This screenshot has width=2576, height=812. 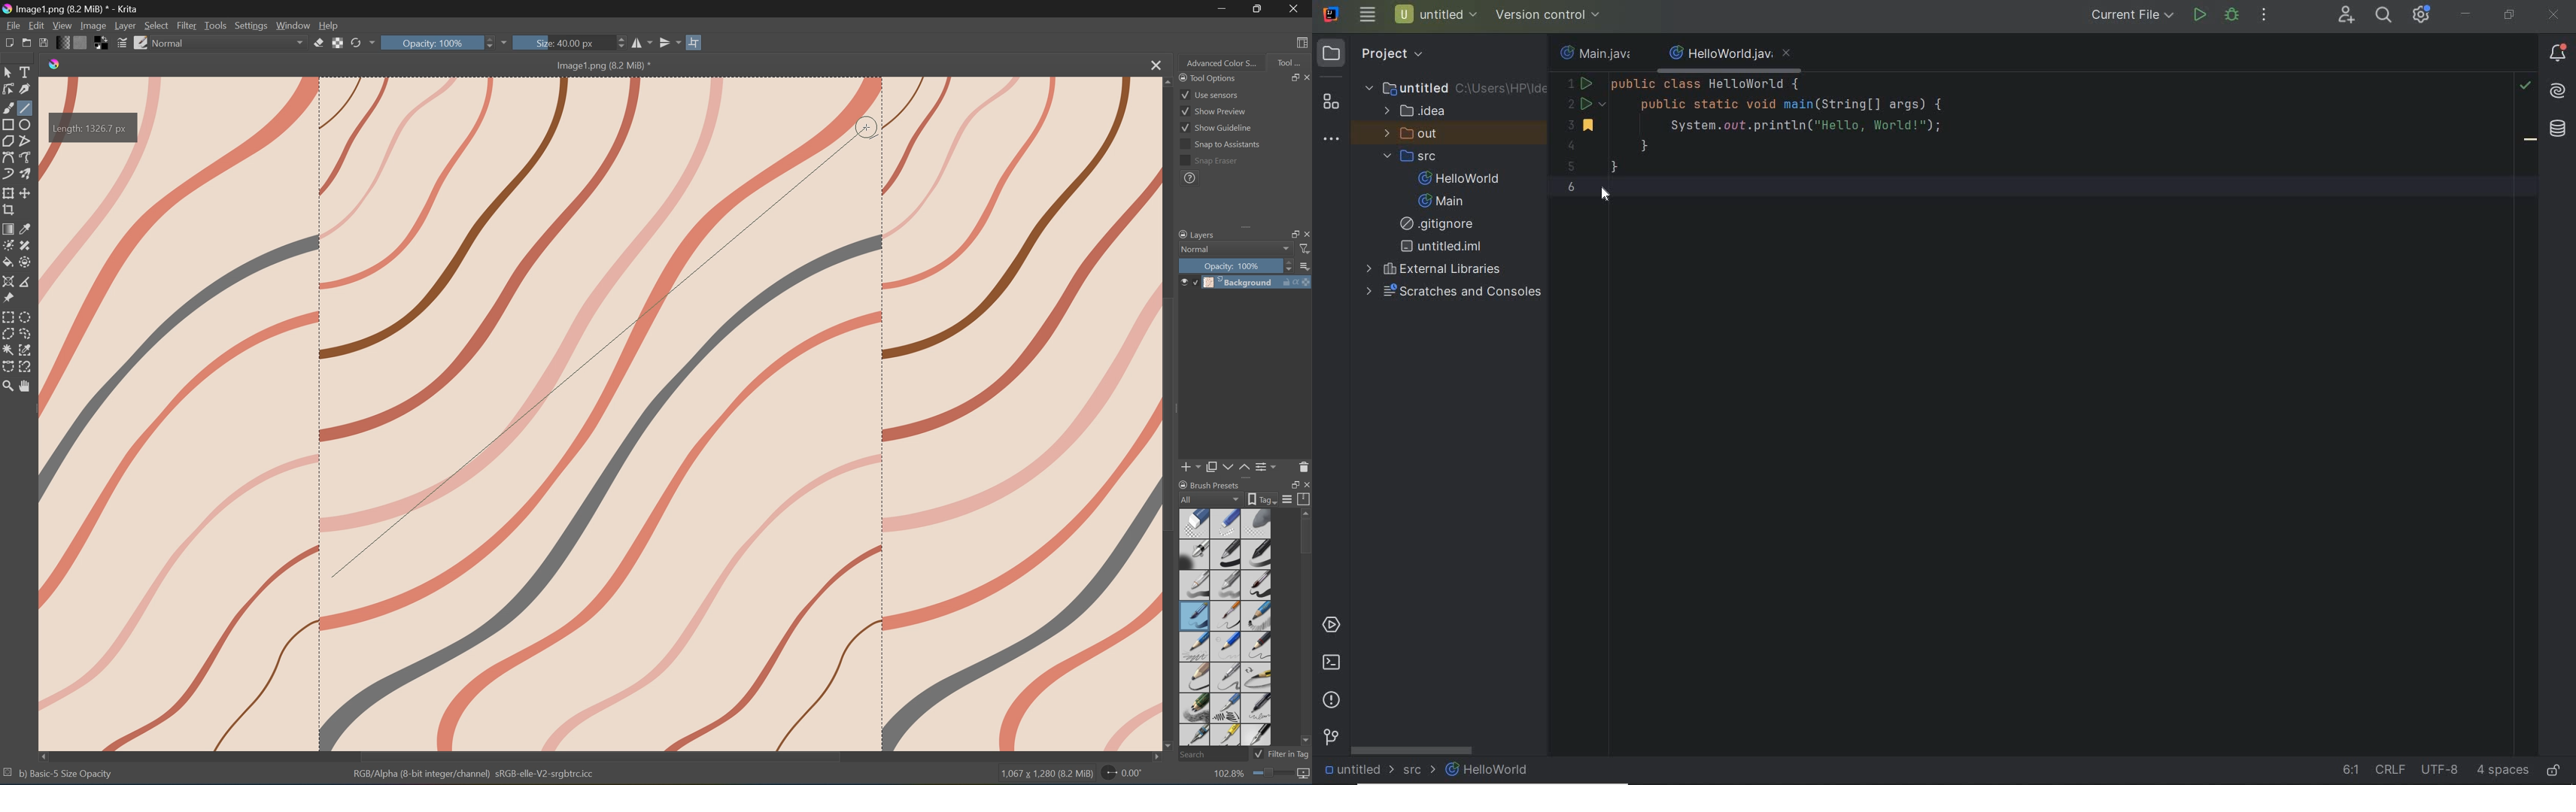 I want to click on Move the layer, so click(x=27, y=193).